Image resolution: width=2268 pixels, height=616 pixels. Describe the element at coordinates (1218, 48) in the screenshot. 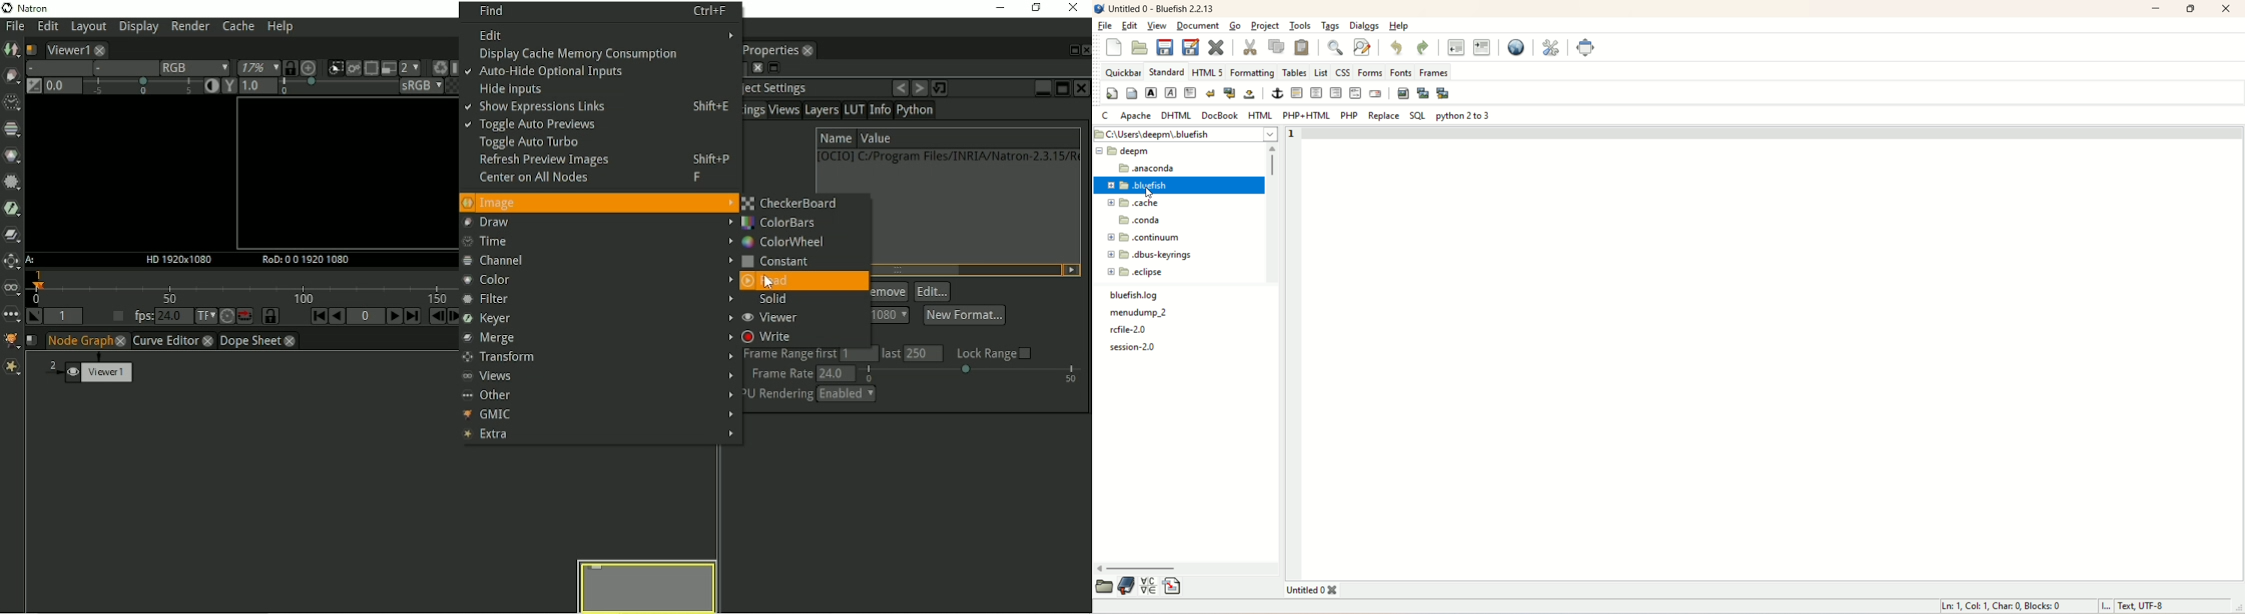

I see `close current file` at that location.